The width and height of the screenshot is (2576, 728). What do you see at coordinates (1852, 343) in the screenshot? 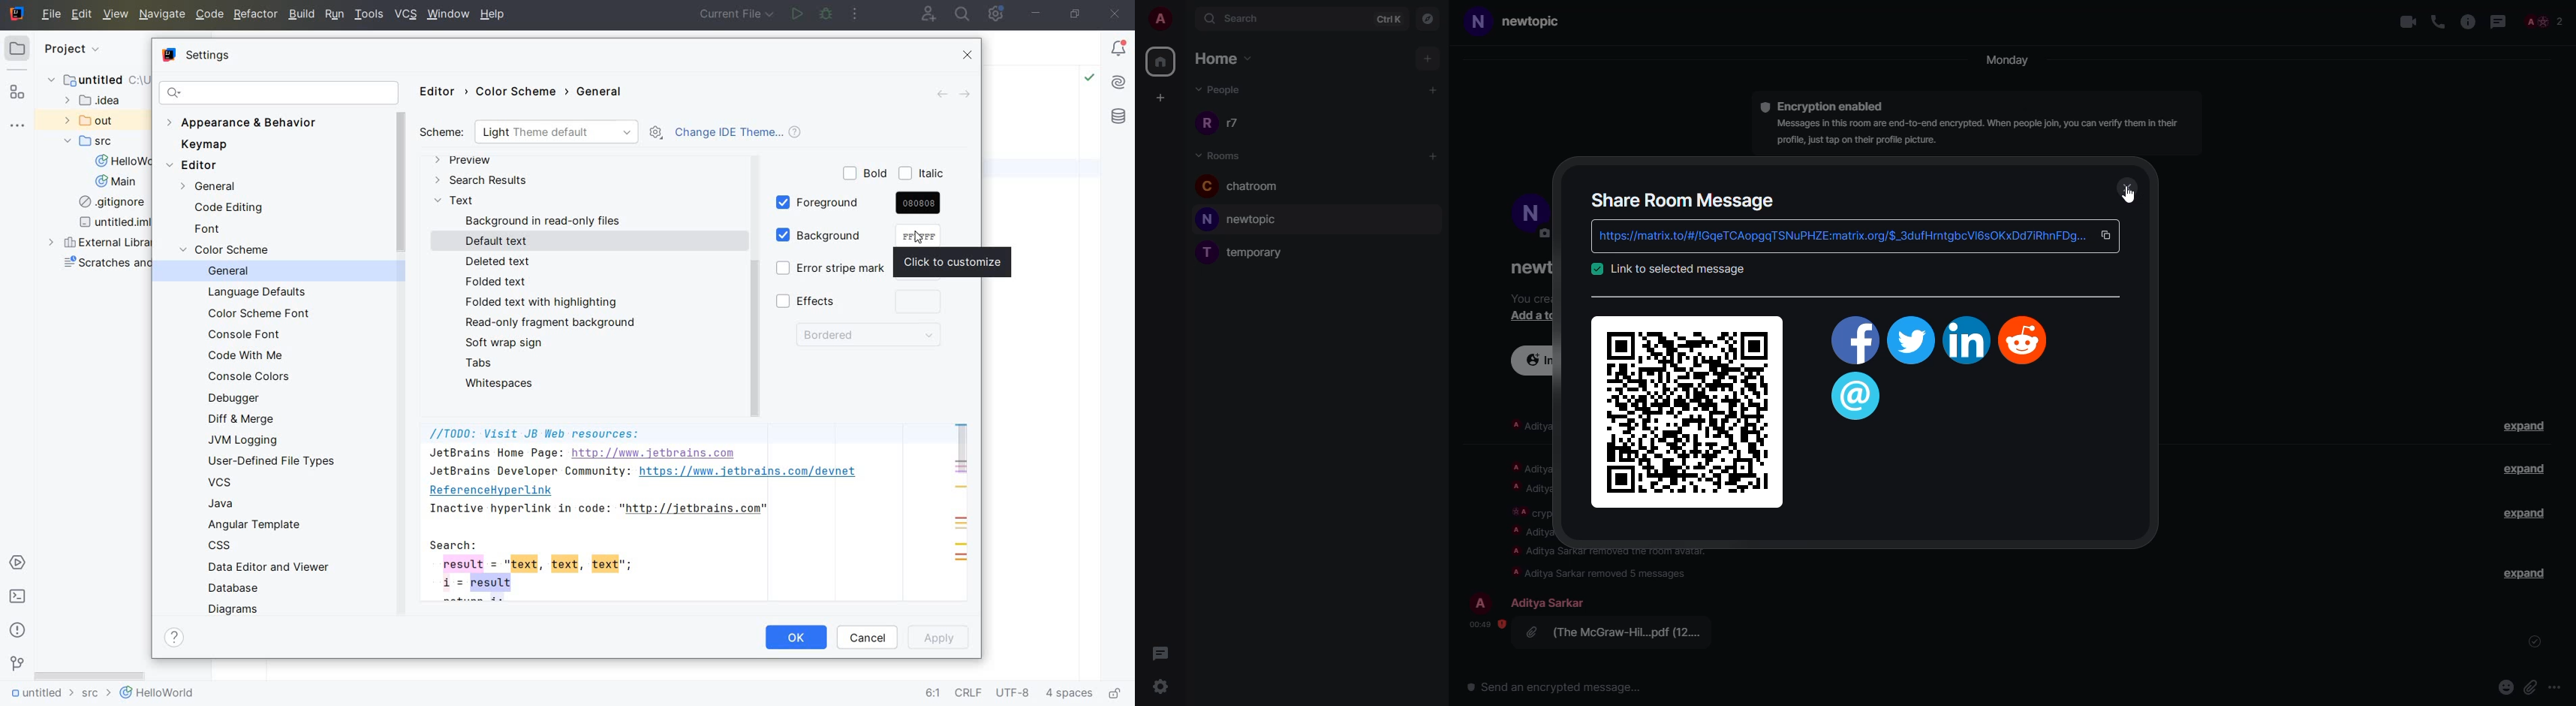
I see `fb` at bounding box center [1852, 343].